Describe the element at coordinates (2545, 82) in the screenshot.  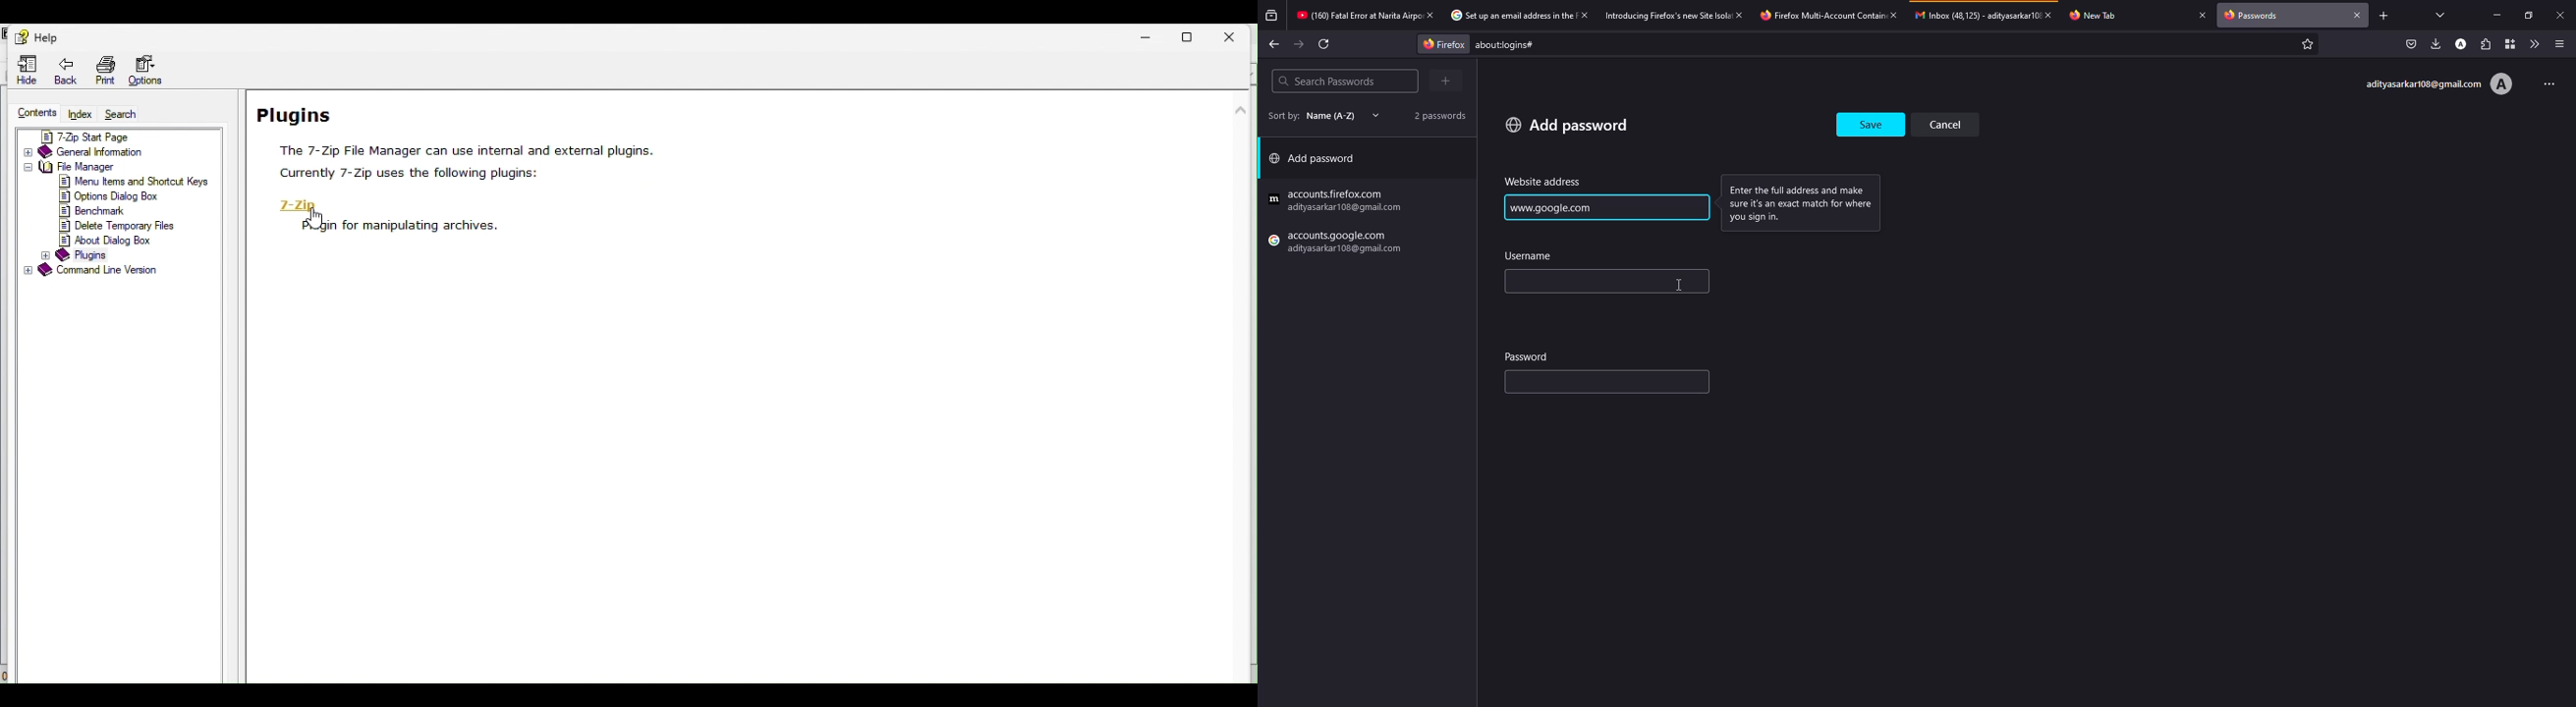
I see `more options` at that location.